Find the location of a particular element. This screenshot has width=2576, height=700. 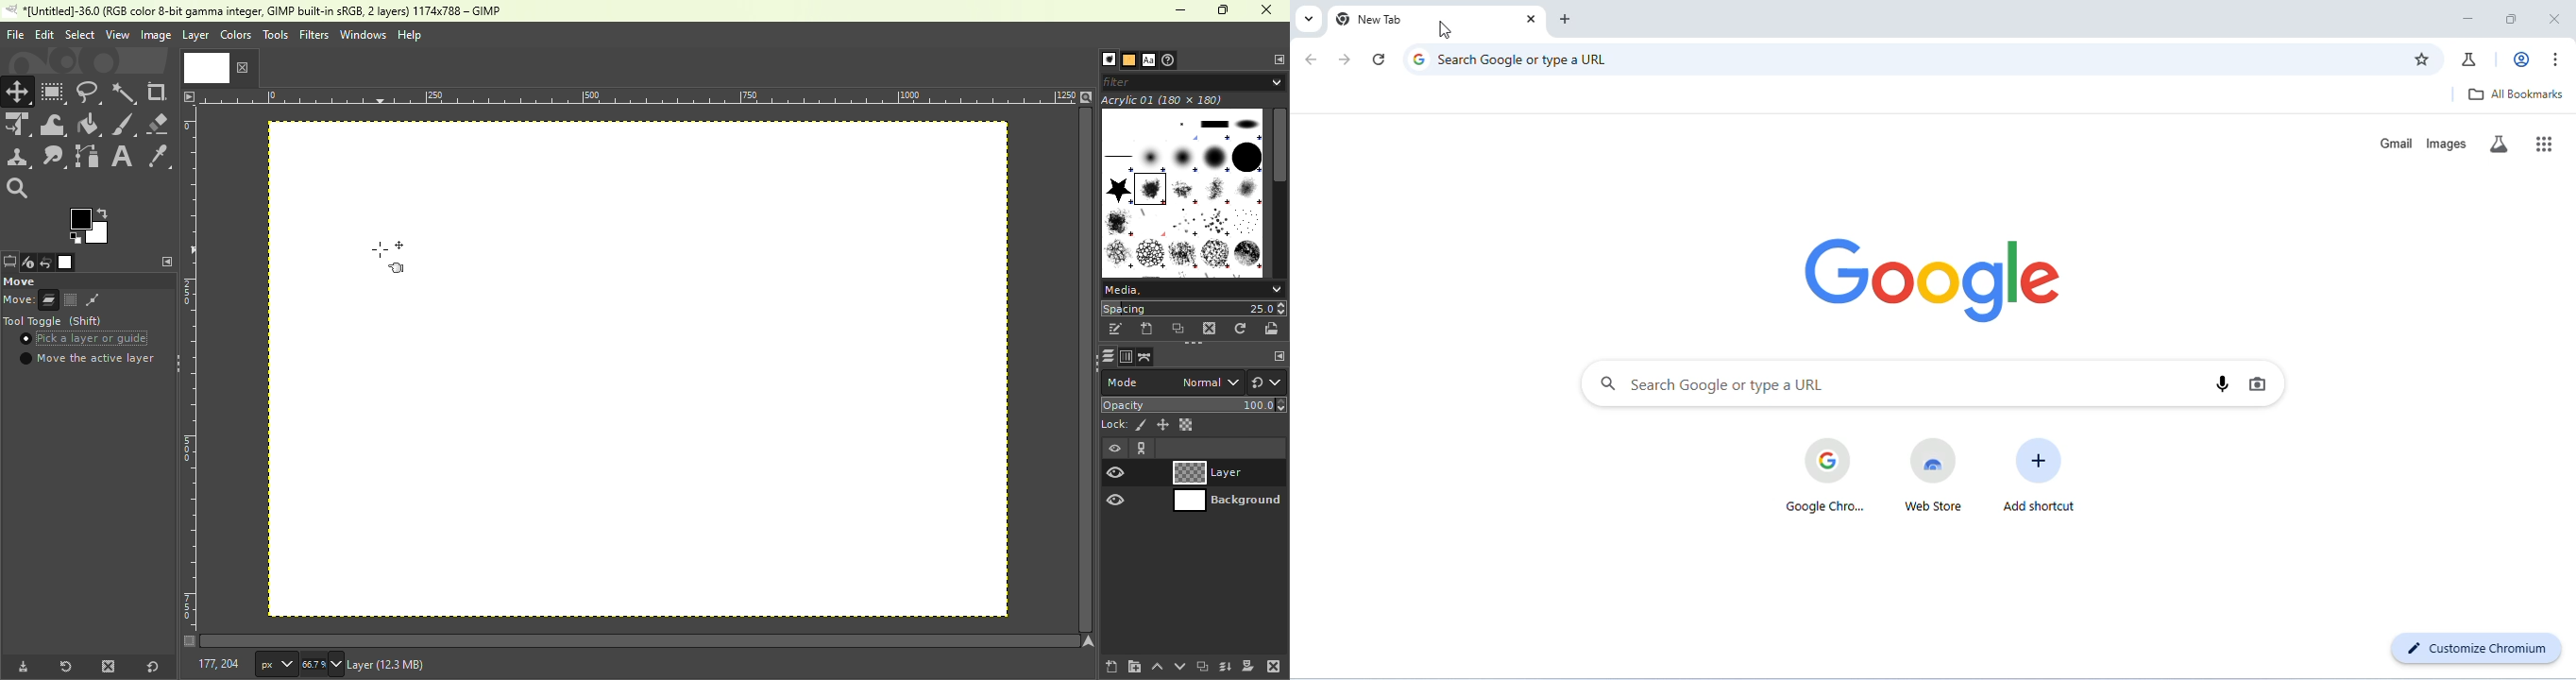

The active background color is located at coordinates (92, 224).